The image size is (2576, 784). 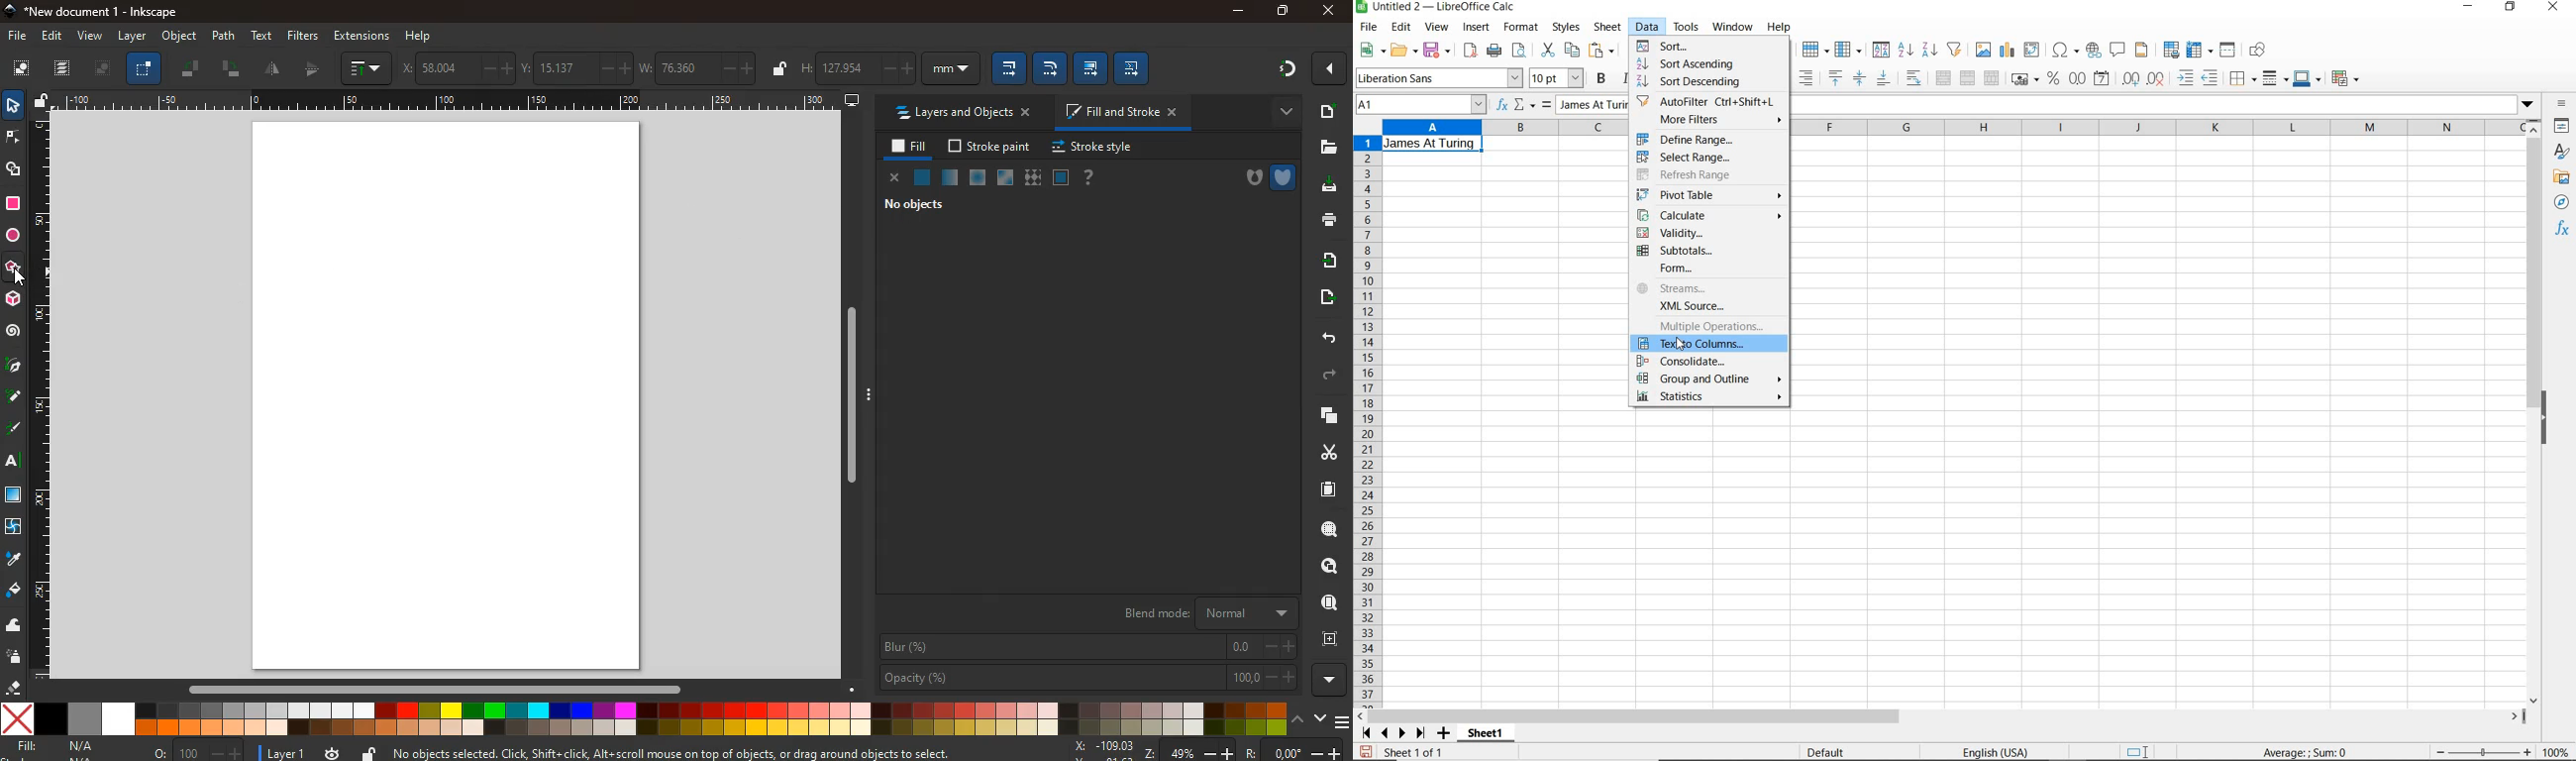 I want to click on function wizard, so click(x=1504, y=106).